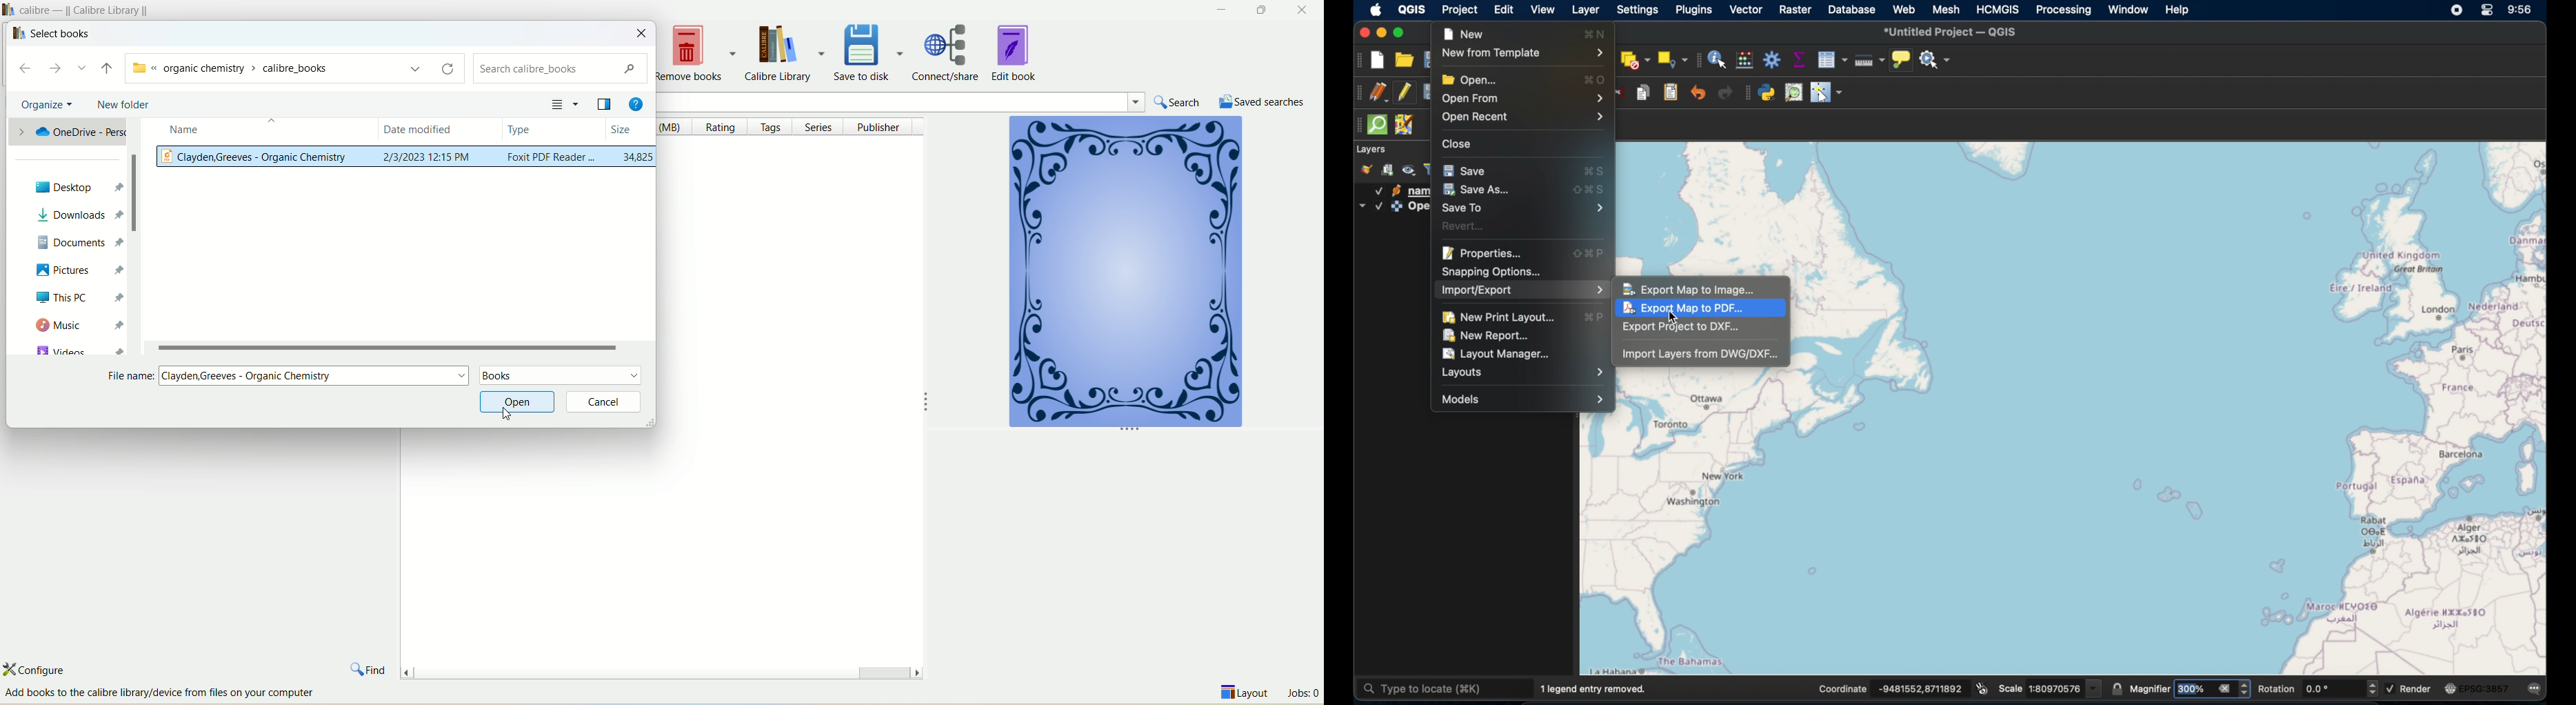  What do you see at coordinates (75, 297) in the screenshot?
I see `this PC` at bounding box center [75, 297].